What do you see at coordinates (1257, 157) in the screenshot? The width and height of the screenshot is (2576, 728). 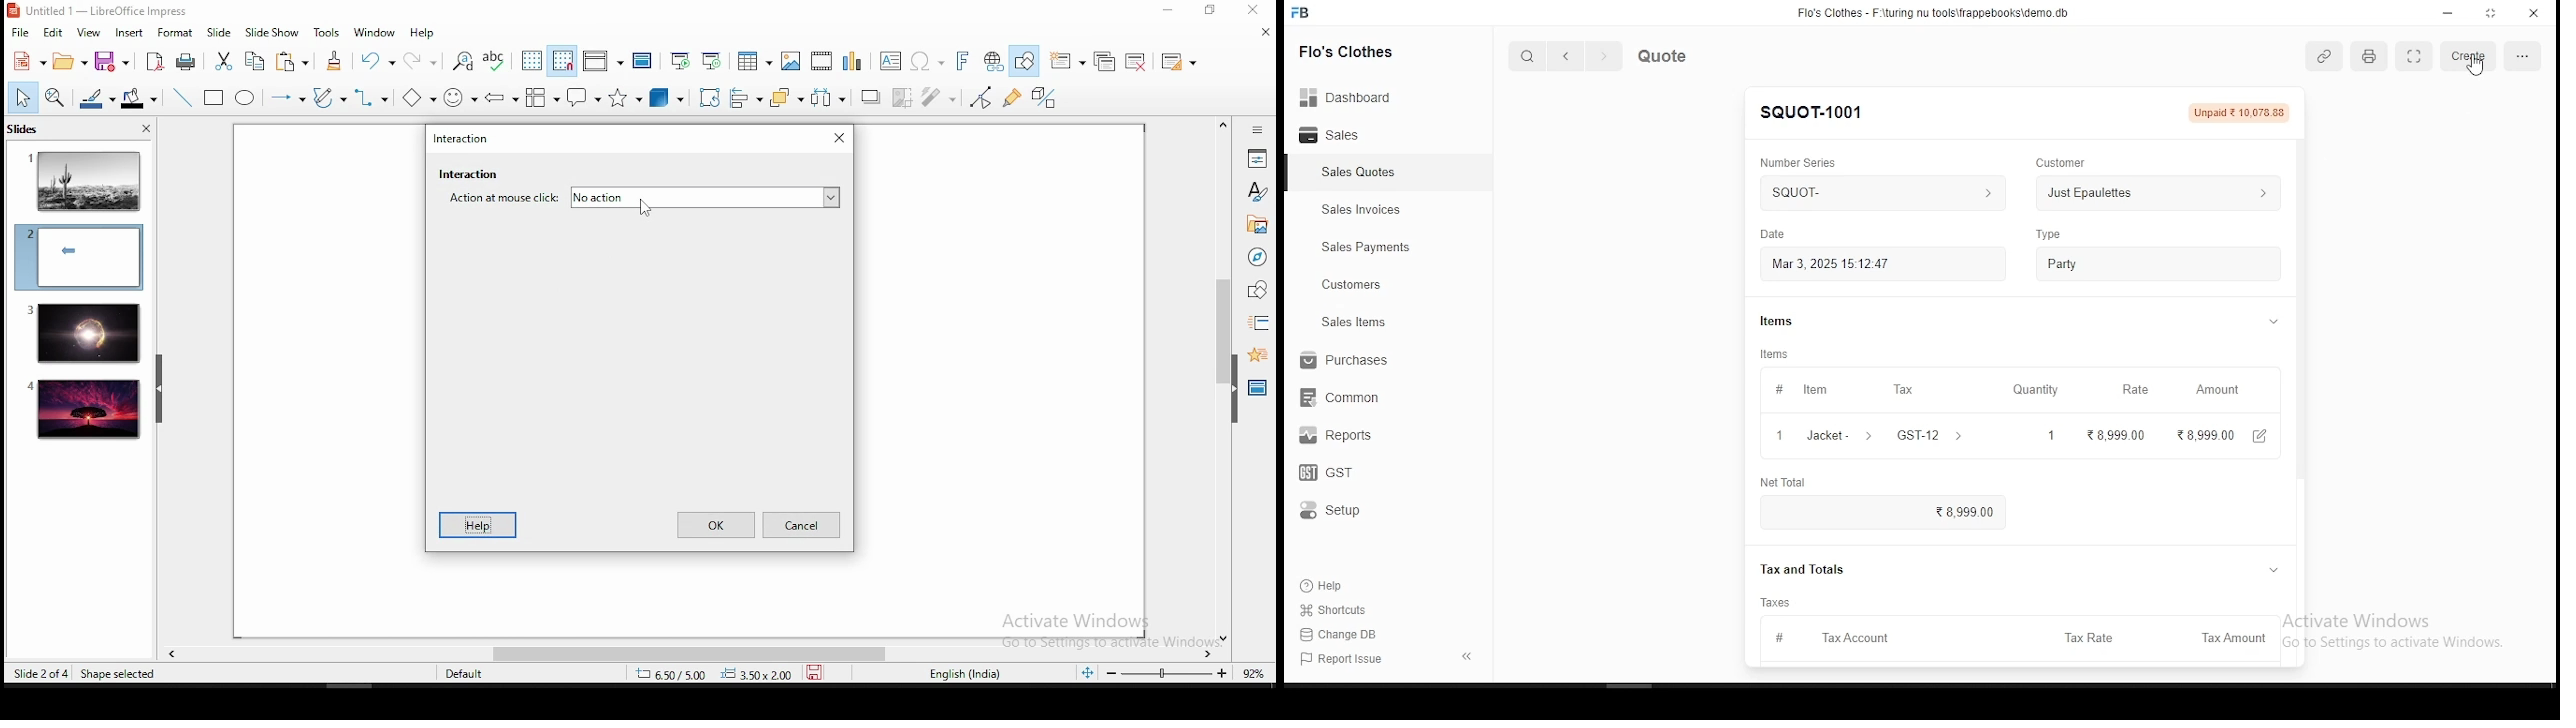 I see `properties` at bounding box center [1257, 157].